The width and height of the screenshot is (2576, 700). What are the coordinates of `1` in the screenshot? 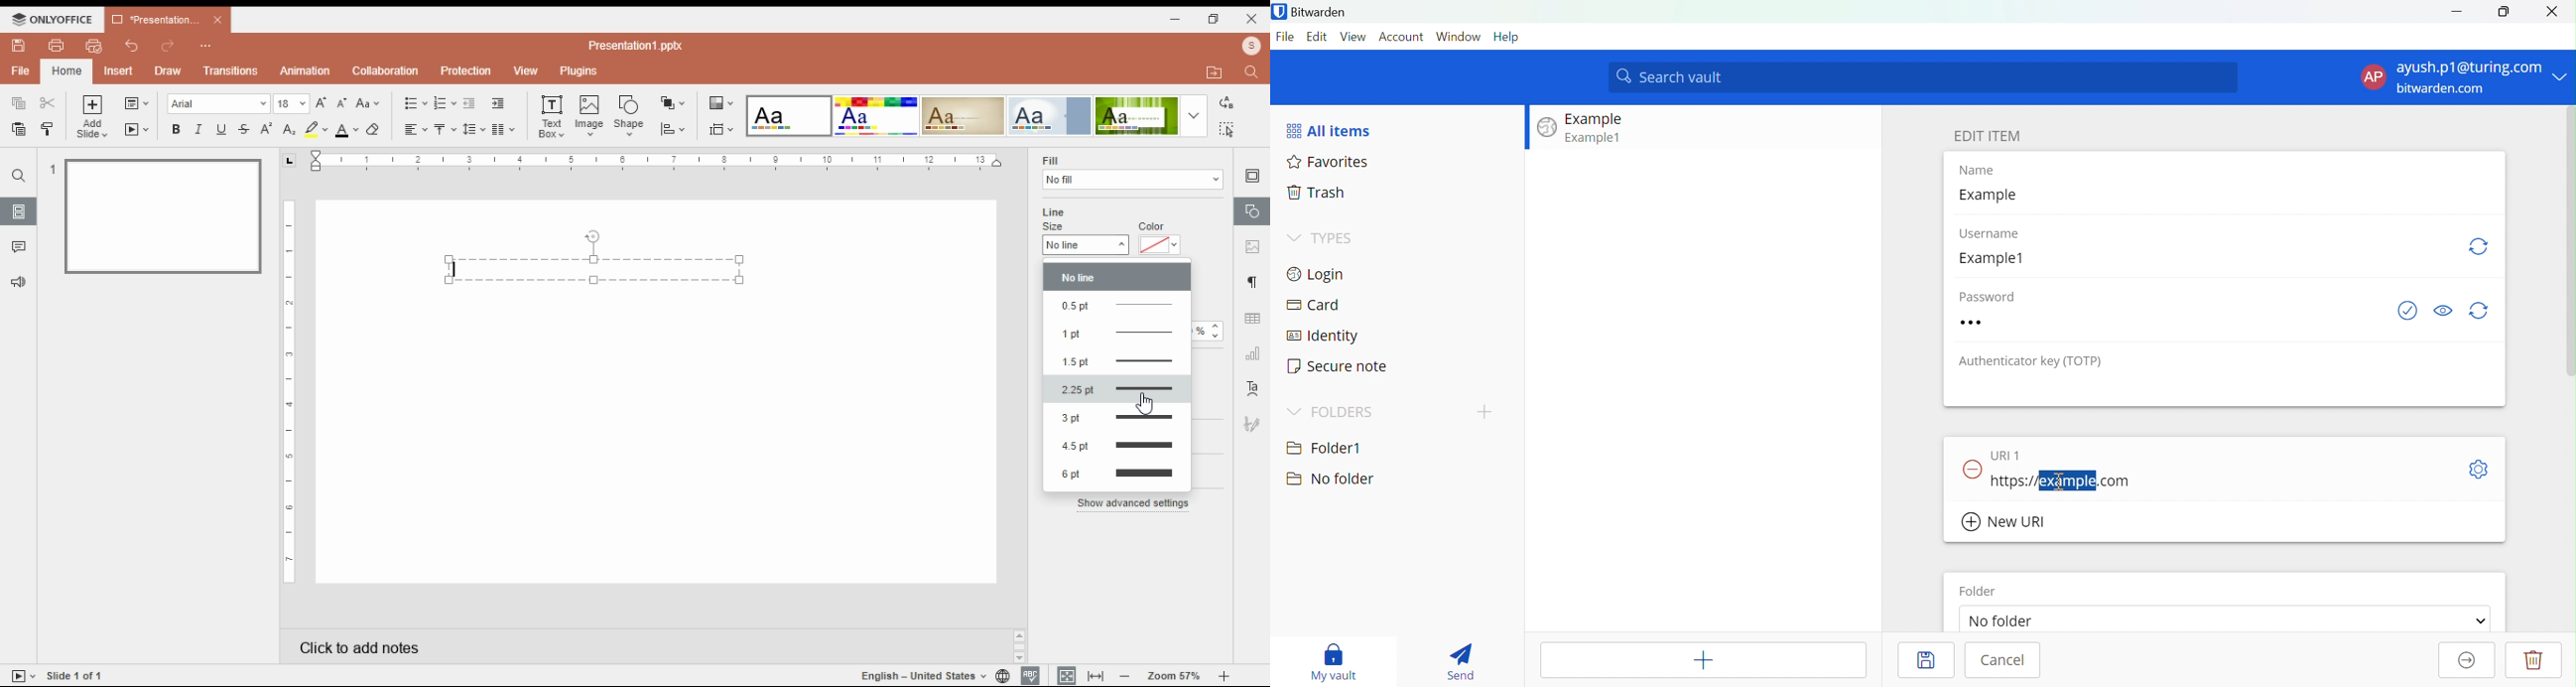 It's located at (51, 169).